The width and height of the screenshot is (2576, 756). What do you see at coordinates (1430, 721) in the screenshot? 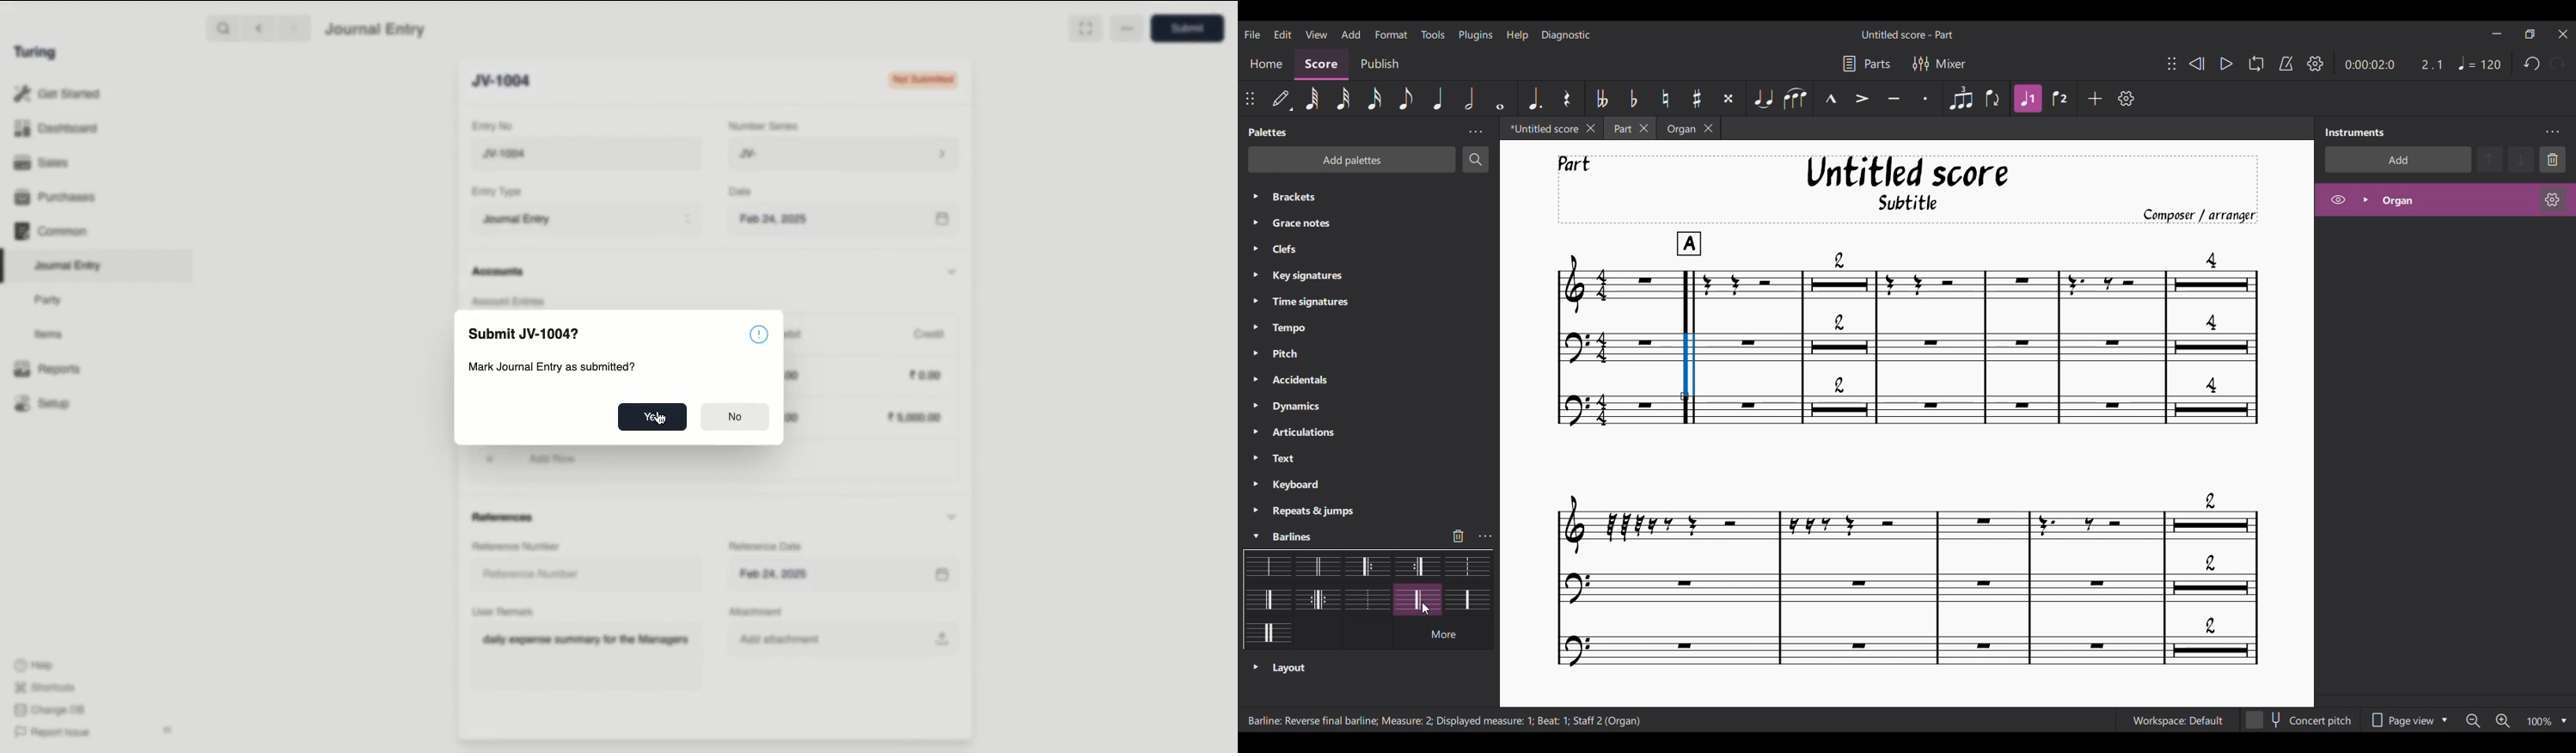
I see `Description of current selection` at bounding box center [1430, 721].